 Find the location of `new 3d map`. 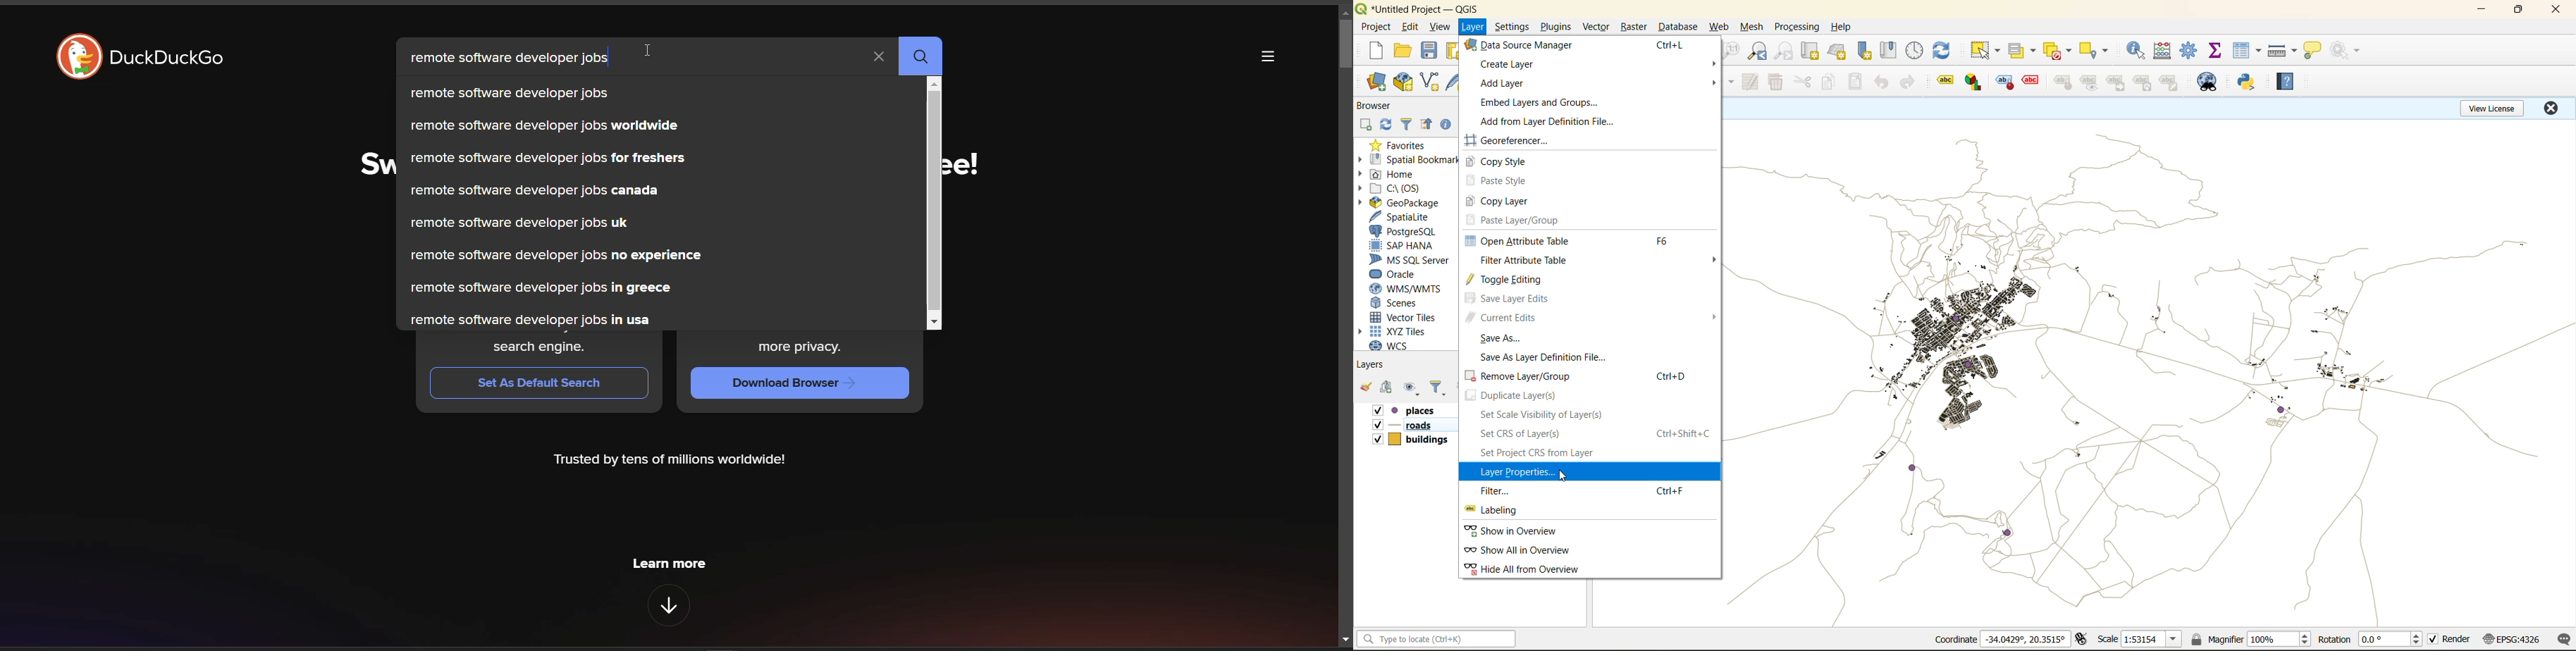

new 3d map is located at coordinates (1839, 51).